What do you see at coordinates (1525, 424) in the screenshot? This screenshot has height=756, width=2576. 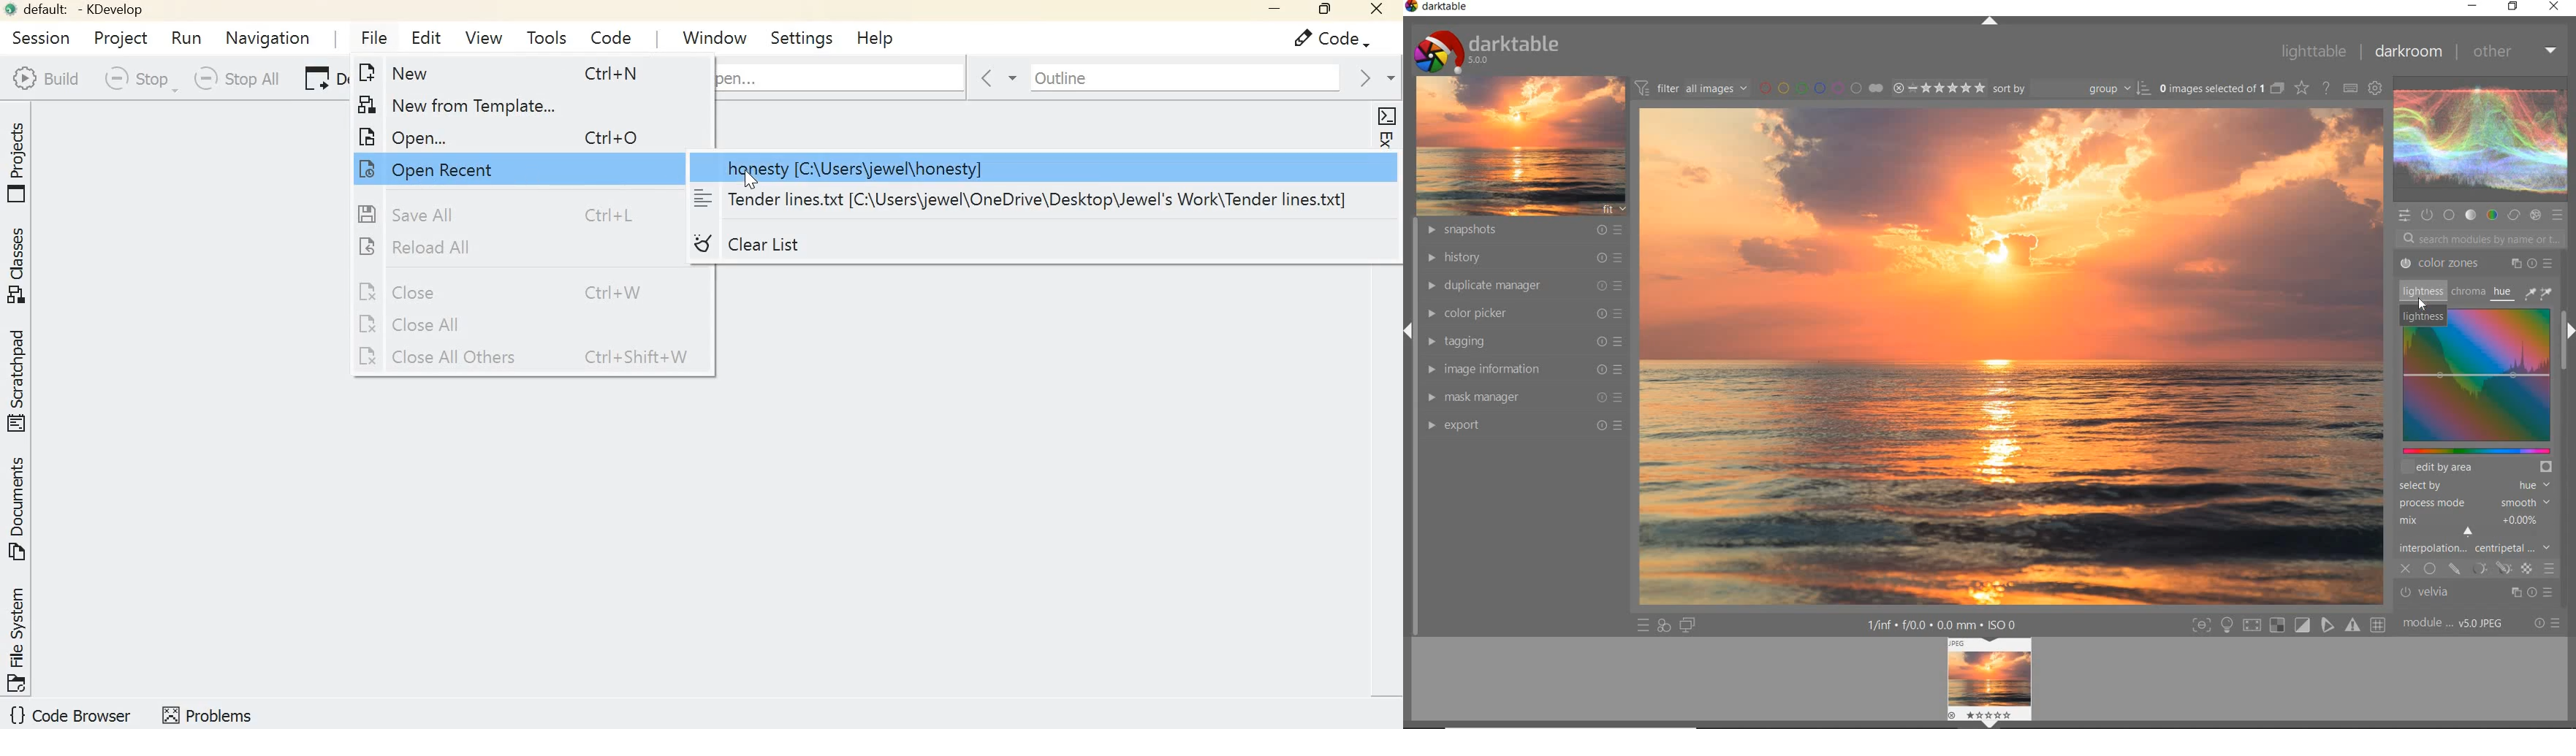 I see `EXPORT` at bounding box center [1525, 424].